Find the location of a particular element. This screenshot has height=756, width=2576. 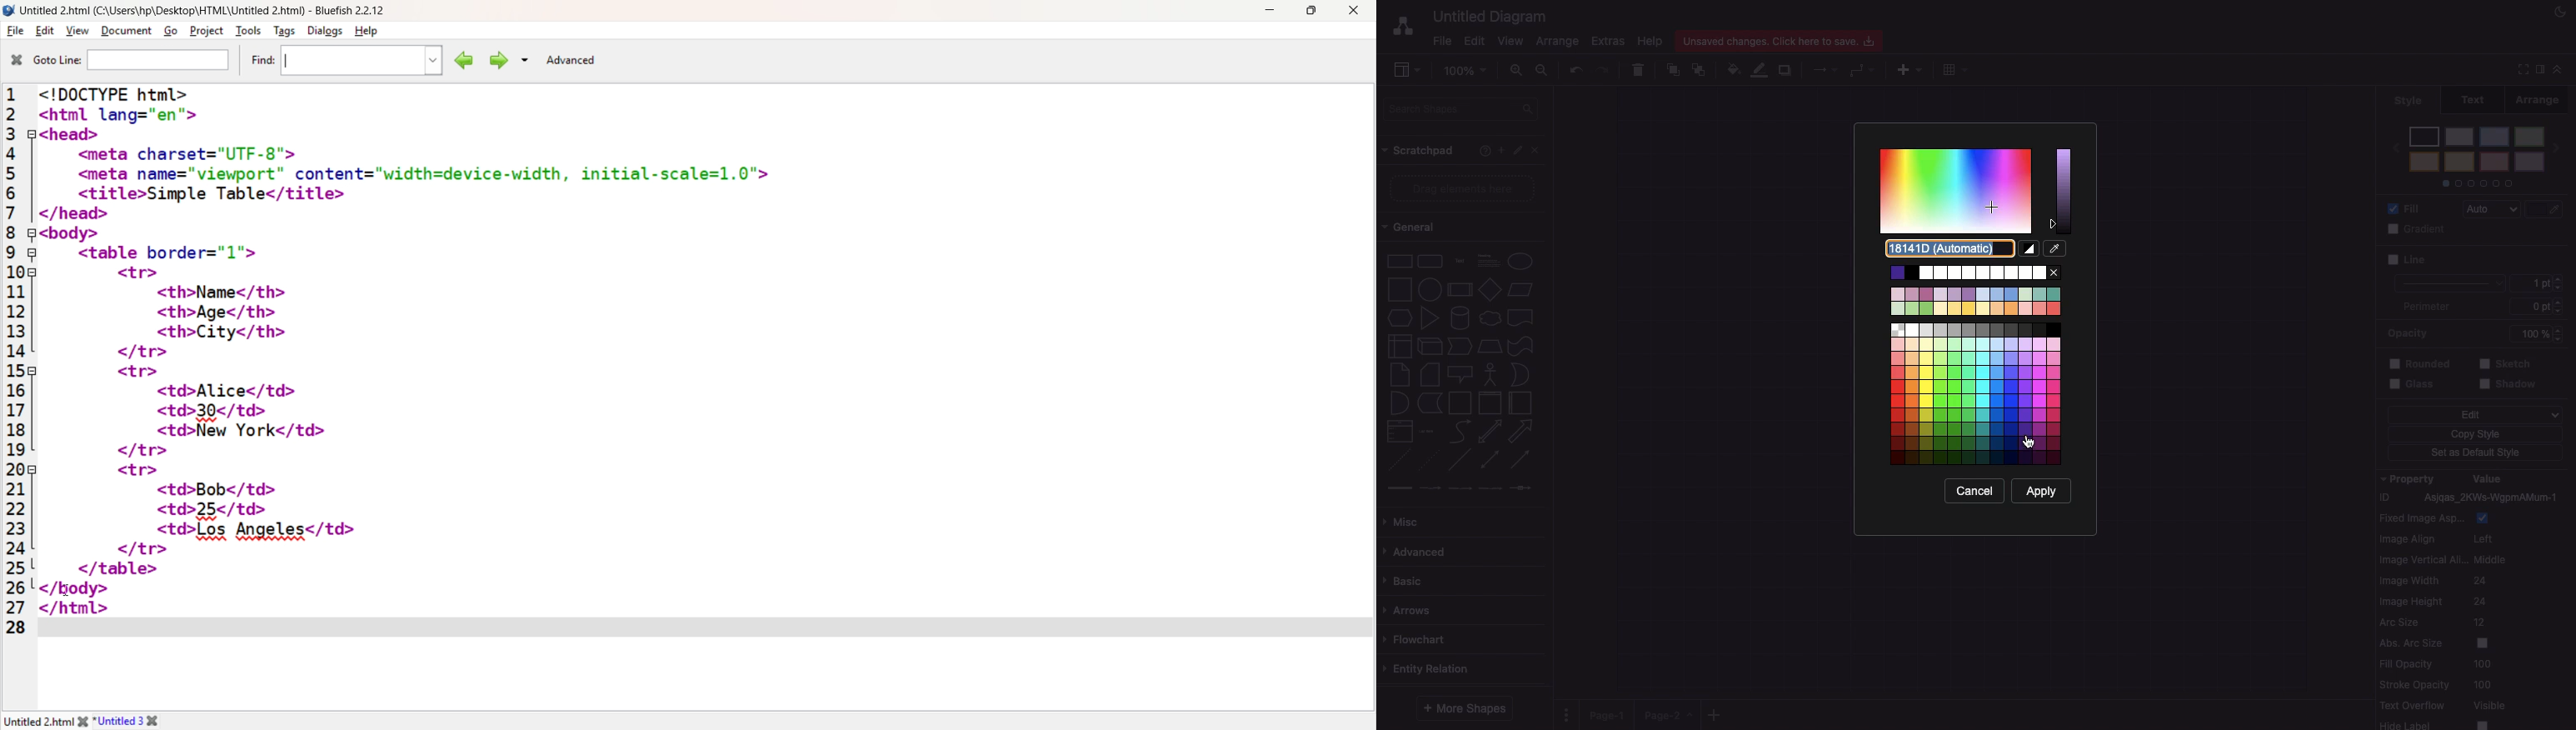

trapezoid is located at coordinates (1489, 345).